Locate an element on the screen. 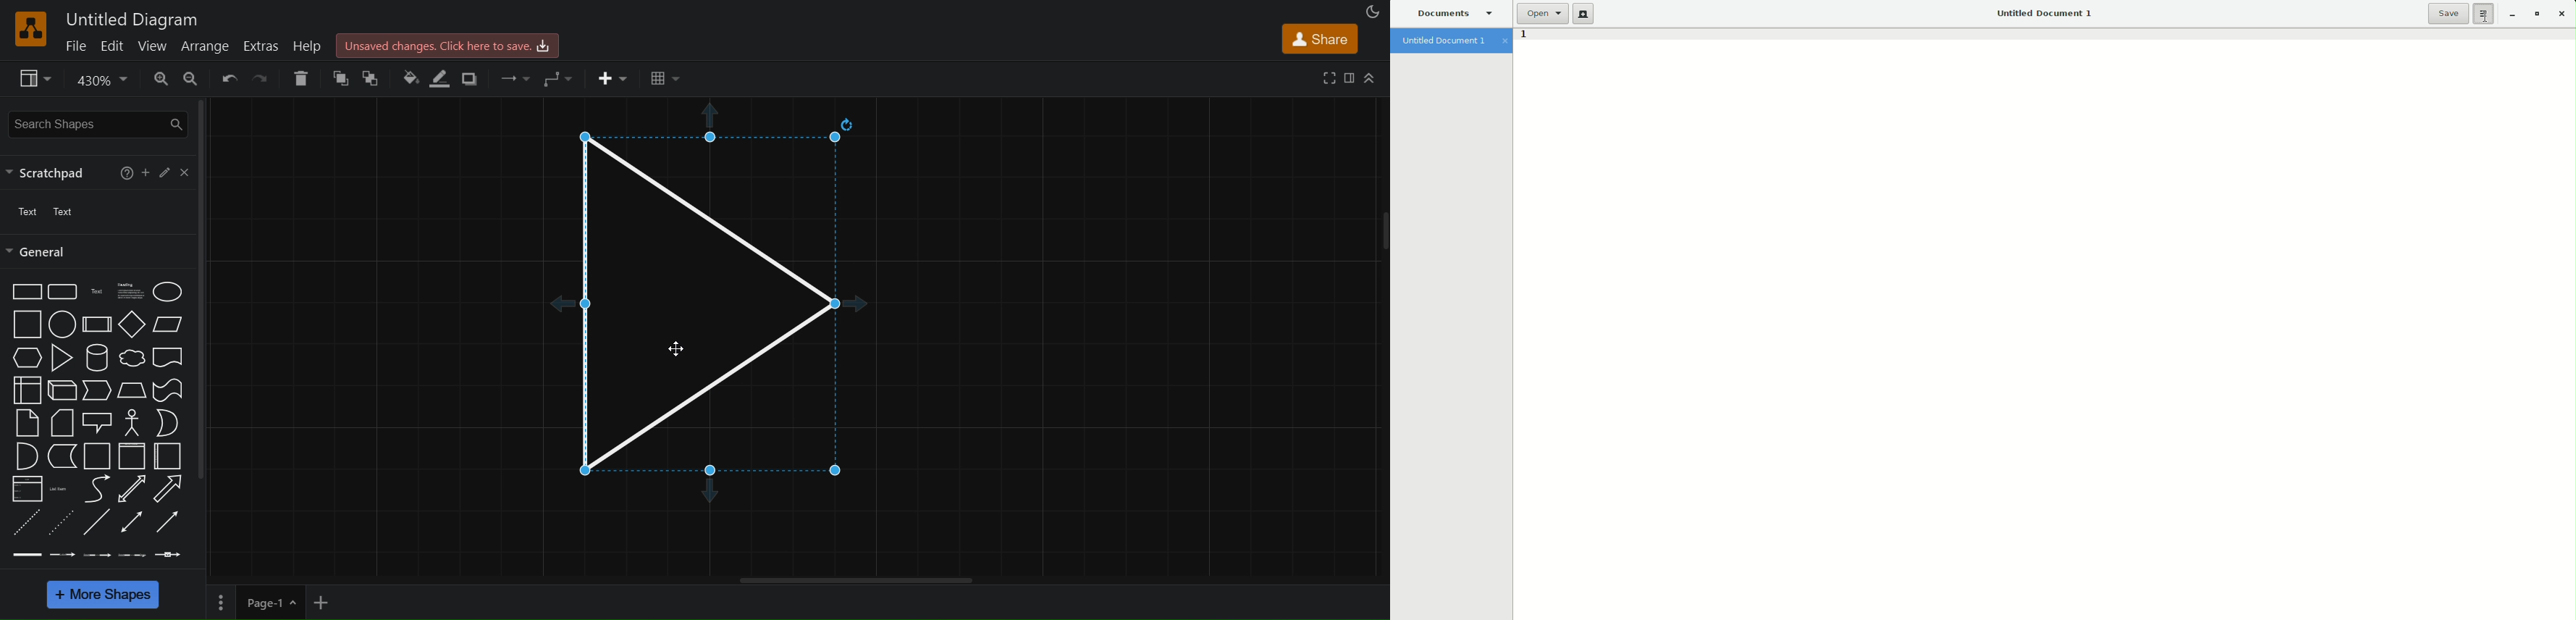  shadow is located at coordinates (474, 79).